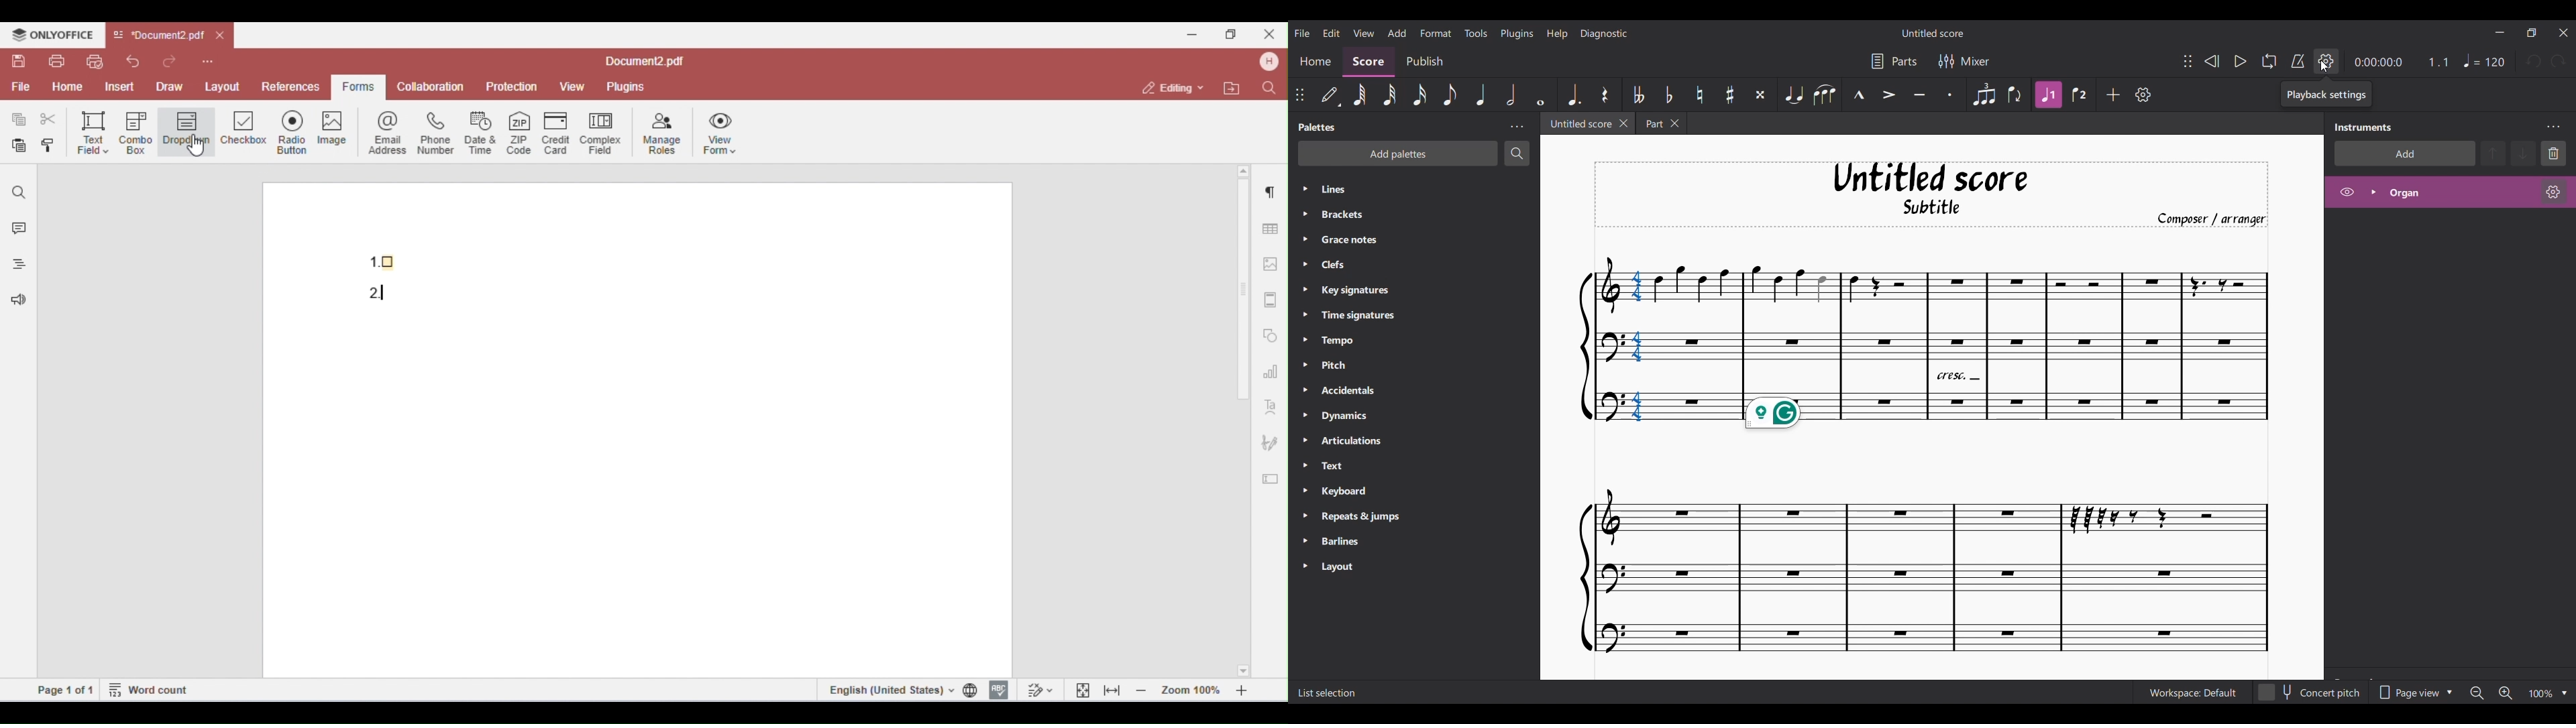 The image size is (2576, 728). I want to click on Description of current selection, so click(2326, 94).